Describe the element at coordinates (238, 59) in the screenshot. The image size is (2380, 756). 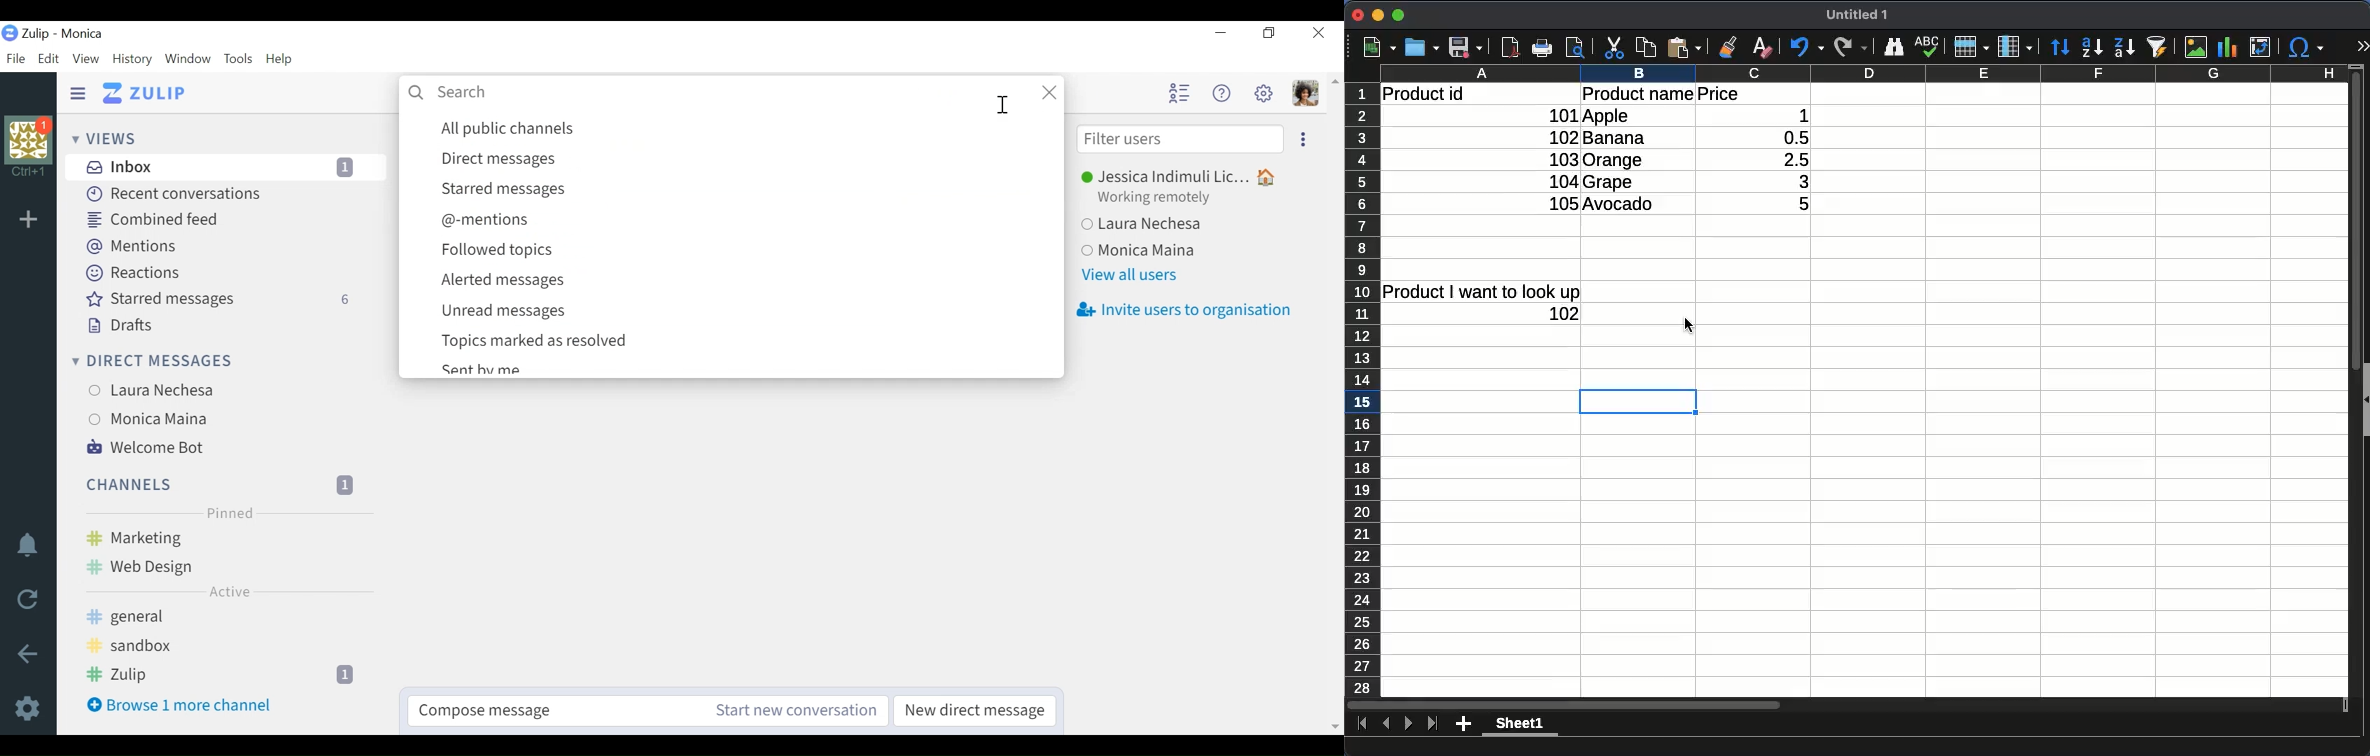
I see `Tools` at that location.